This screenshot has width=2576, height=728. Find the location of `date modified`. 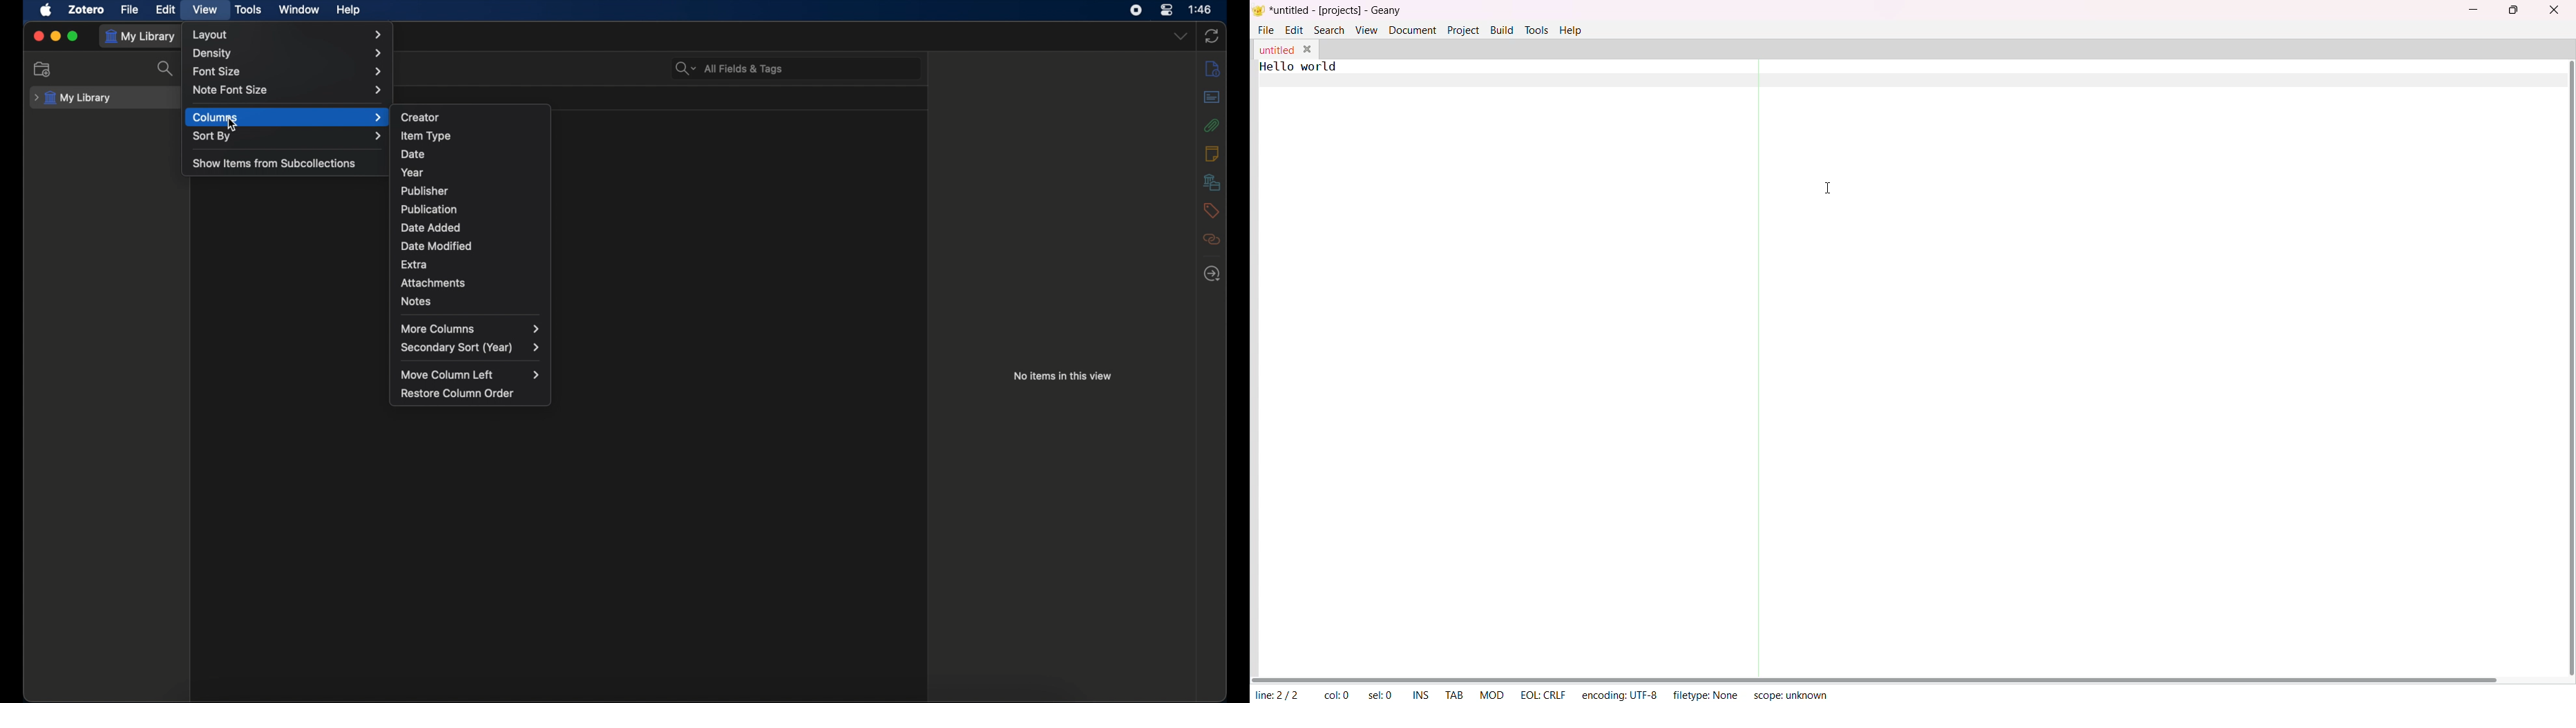

date modified is located at coordinates (436, 246).